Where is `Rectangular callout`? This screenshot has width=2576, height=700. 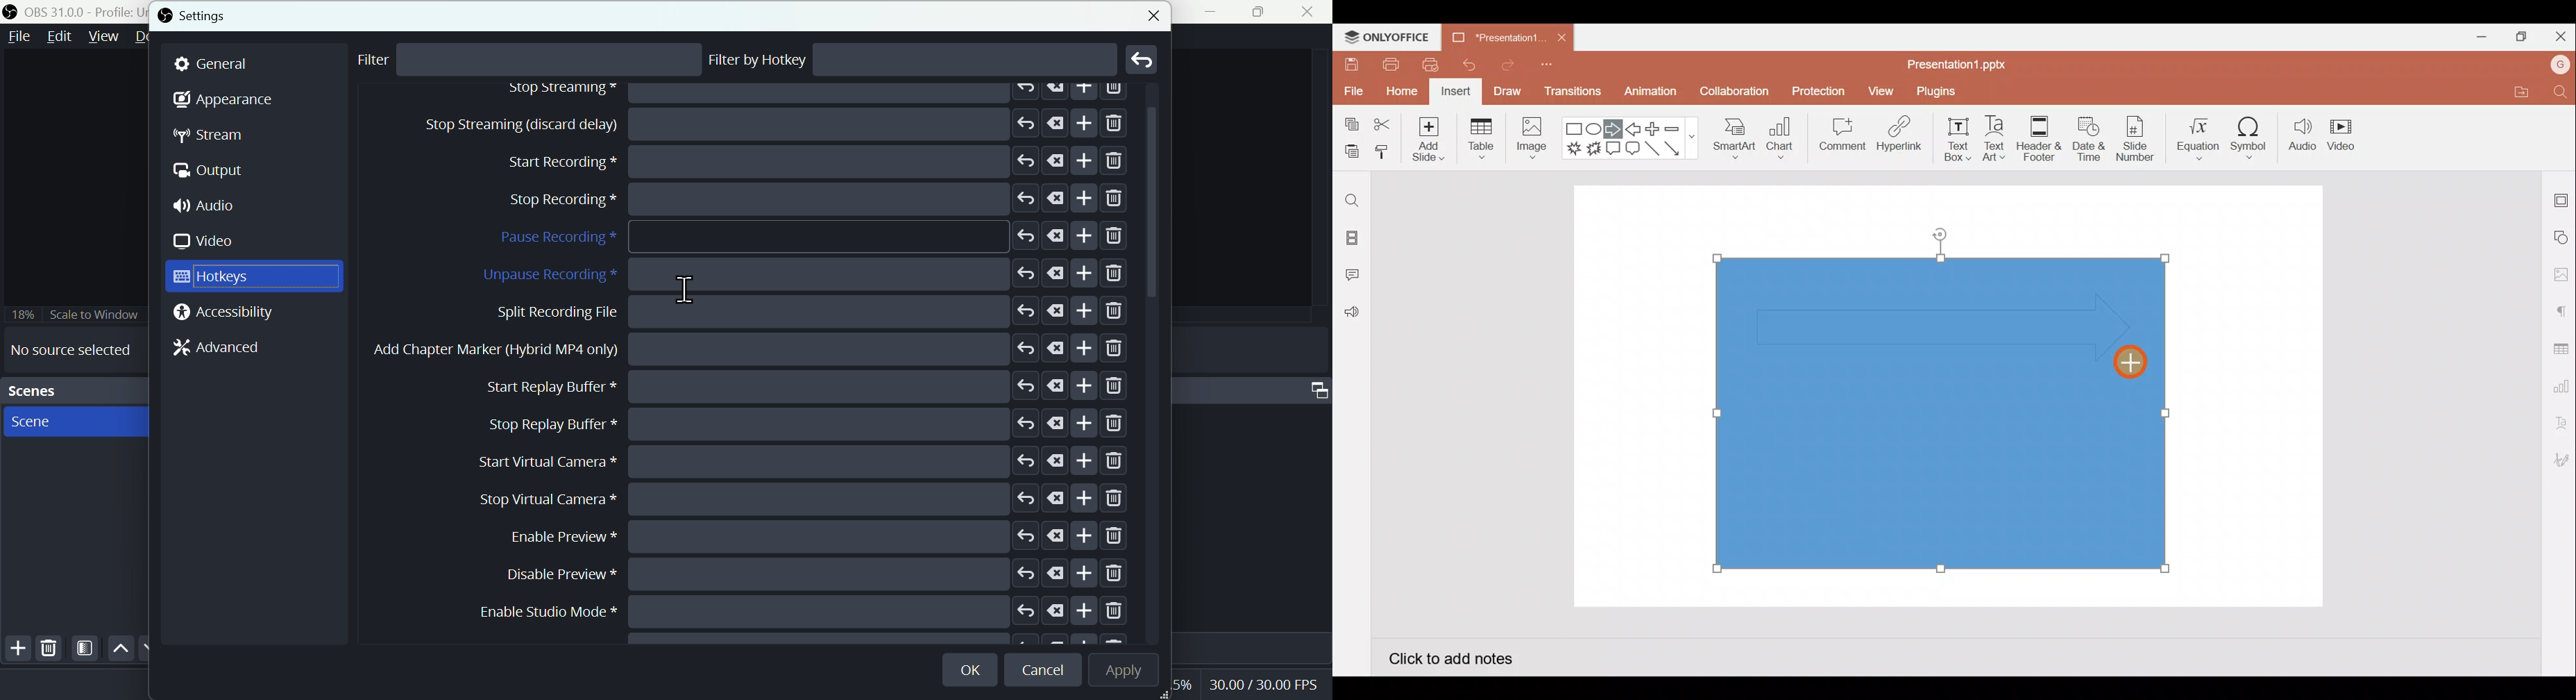 Rectangular callout is located at coordinates (1614, 149).